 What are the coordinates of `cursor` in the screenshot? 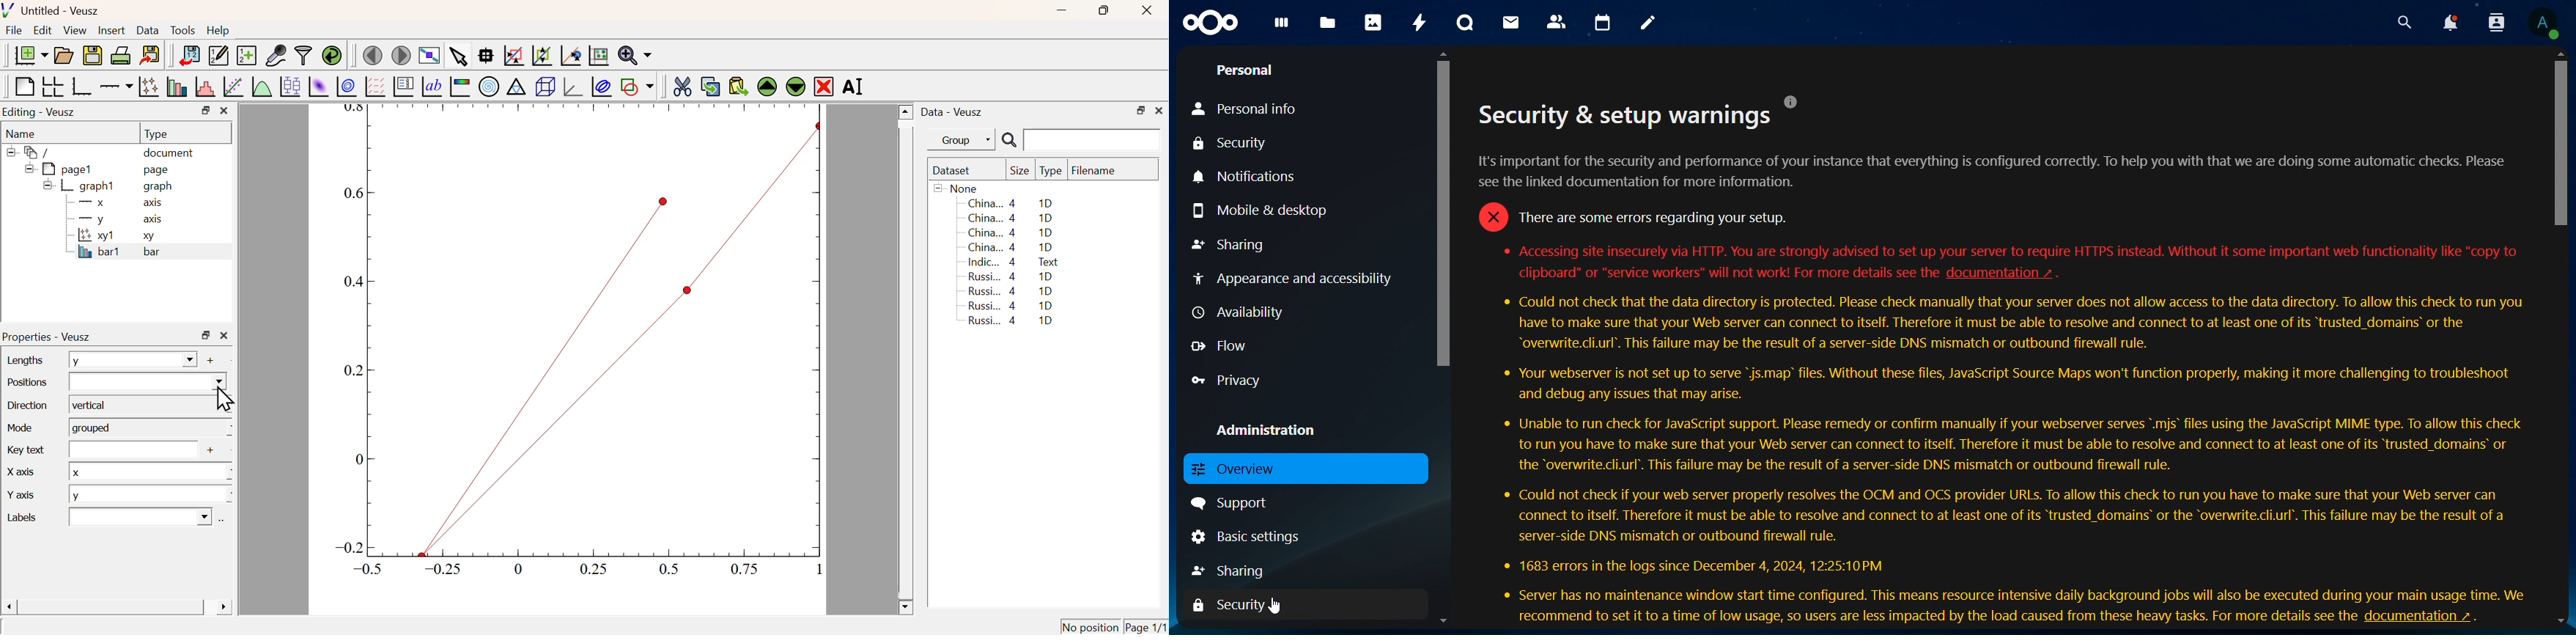 It's located at (1274, 603).